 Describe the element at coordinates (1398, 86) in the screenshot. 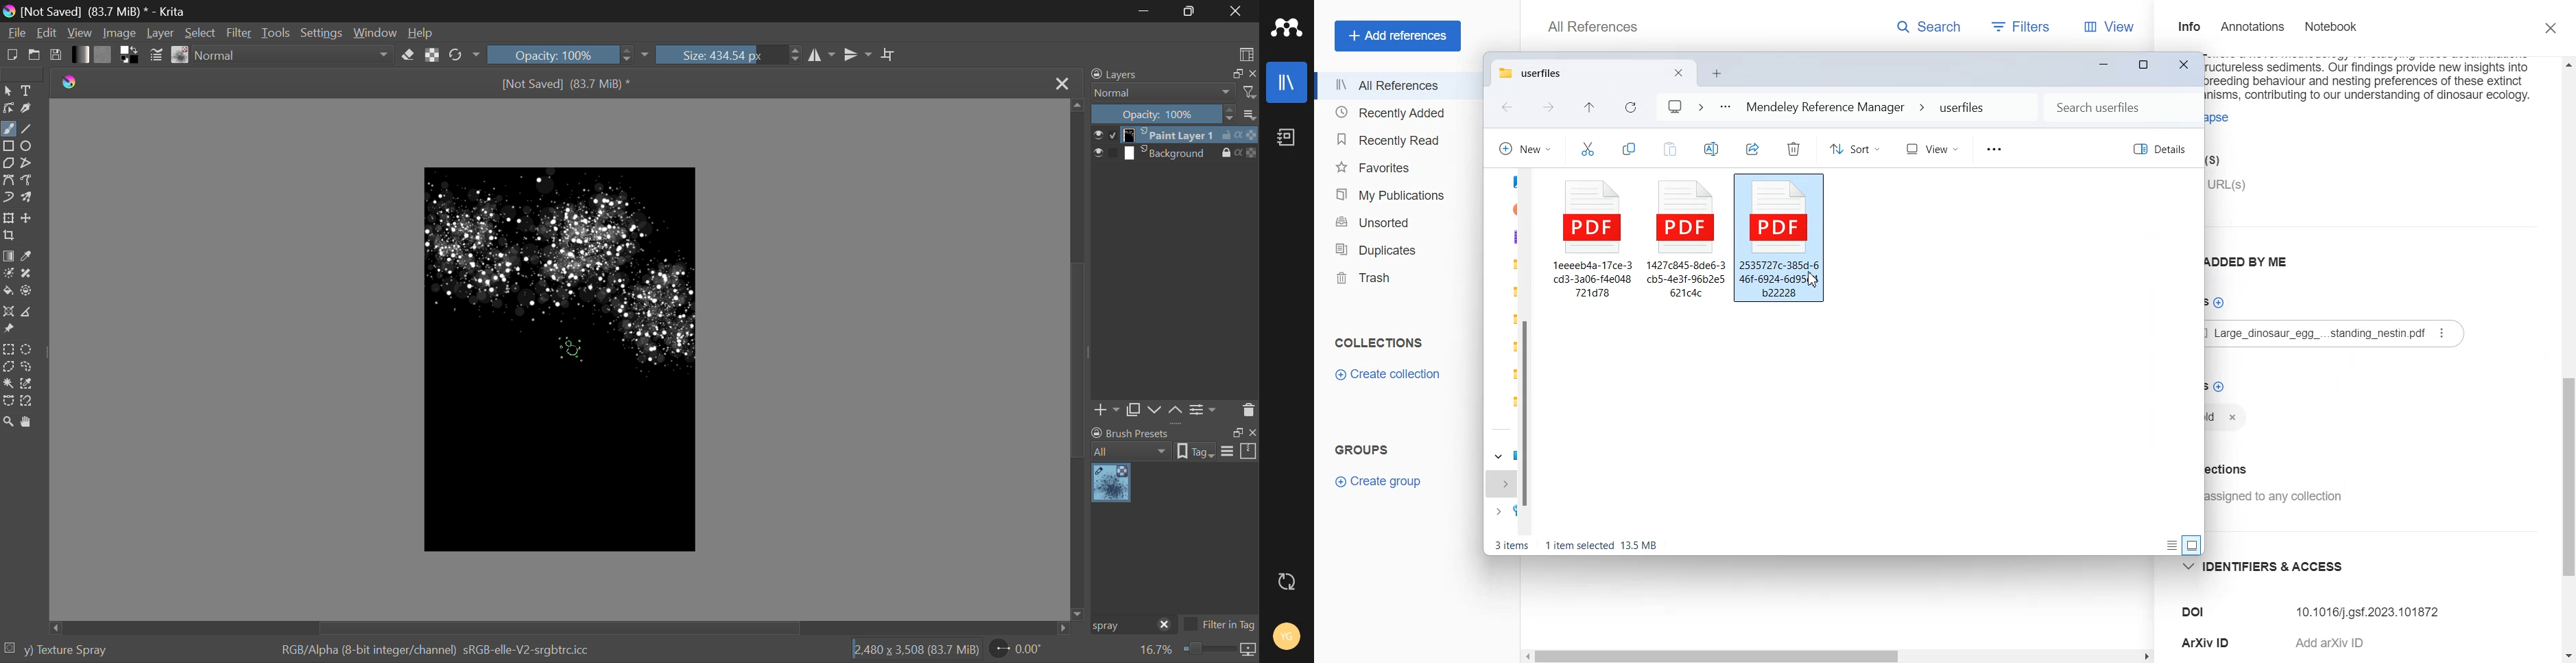

I see `All References` at that location.